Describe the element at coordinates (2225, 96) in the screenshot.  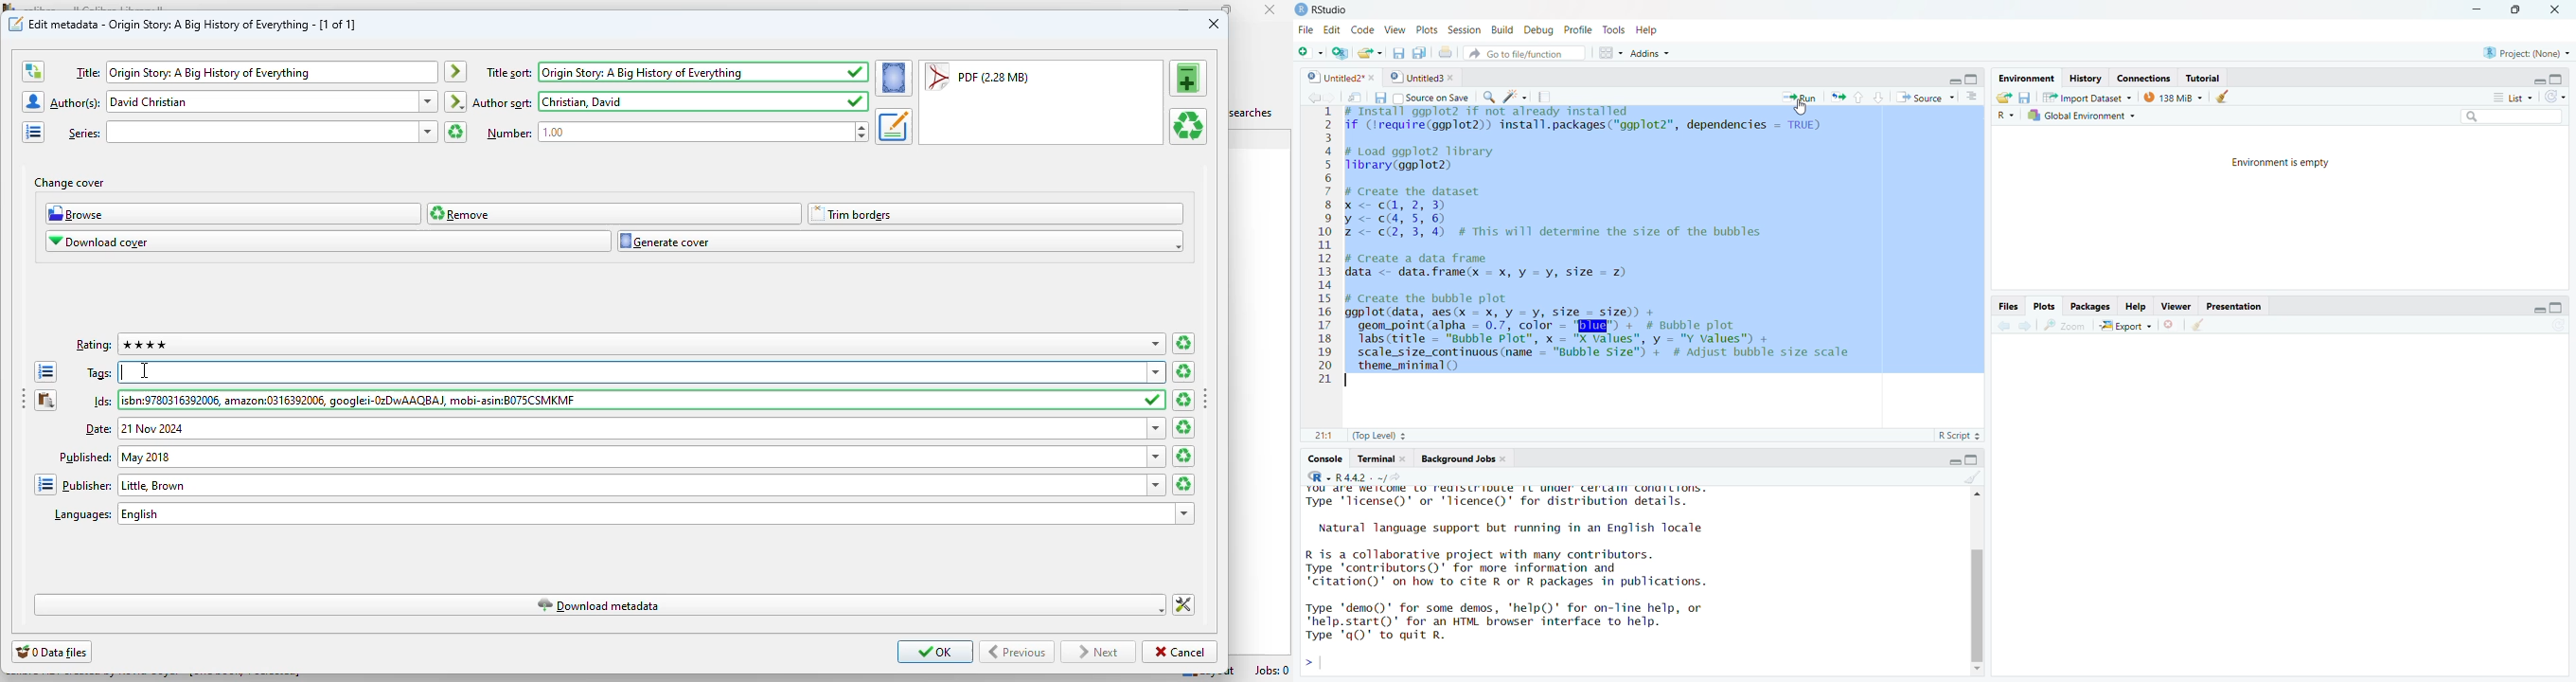
I see `clear objects` at that location.